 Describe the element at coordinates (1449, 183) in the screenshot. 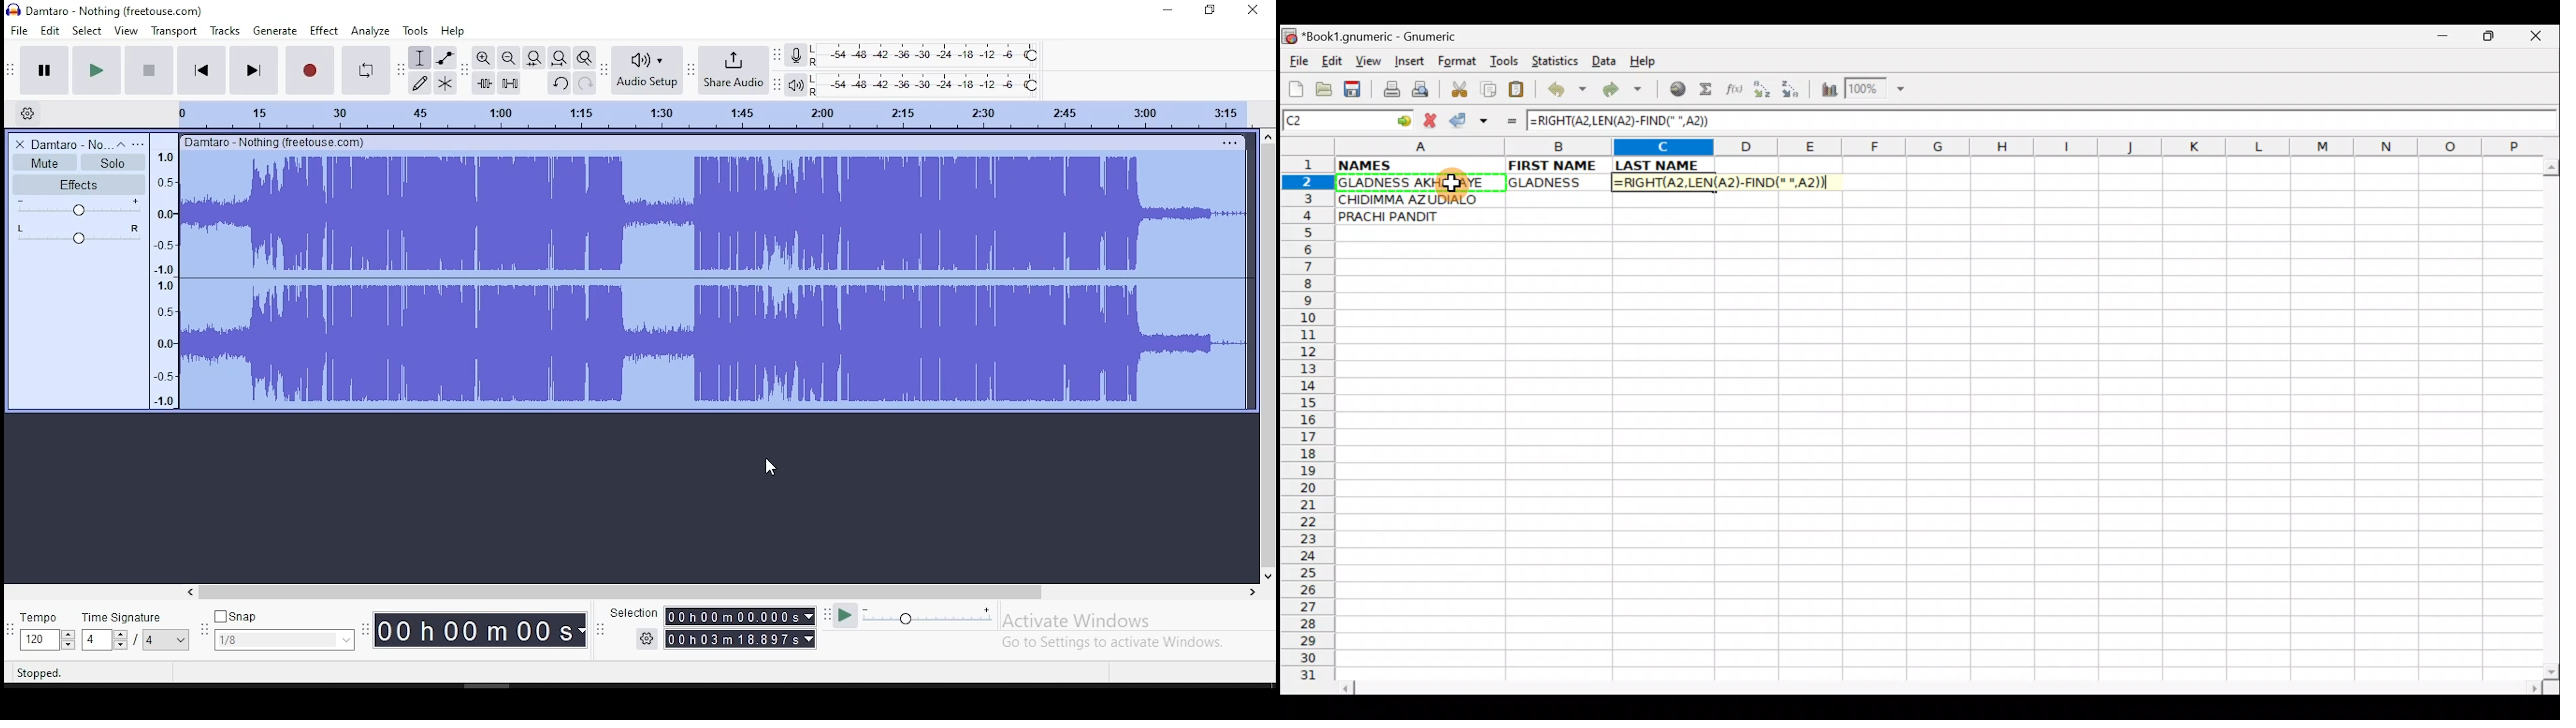

I see `Cursor on cell A2` at that location.